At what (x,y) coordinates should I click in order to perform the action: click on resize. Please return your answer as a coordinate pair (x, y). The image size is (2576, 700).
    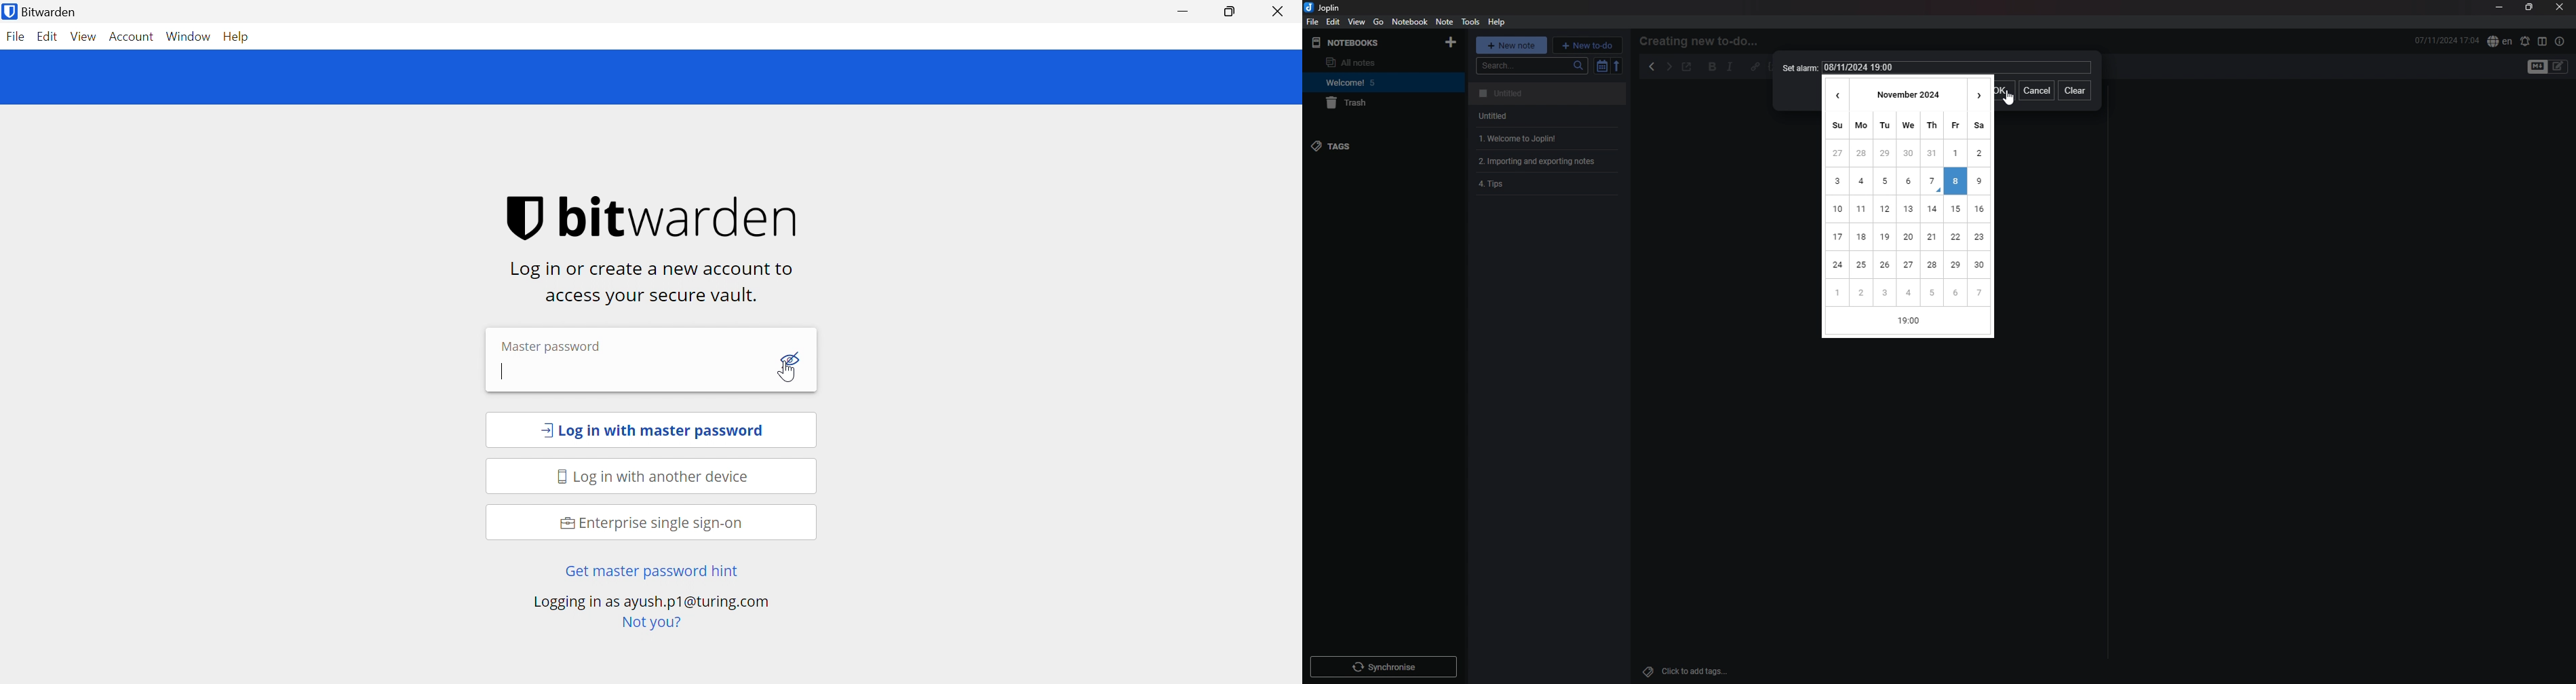
    Looking at the image, I should click on (2530, 7).